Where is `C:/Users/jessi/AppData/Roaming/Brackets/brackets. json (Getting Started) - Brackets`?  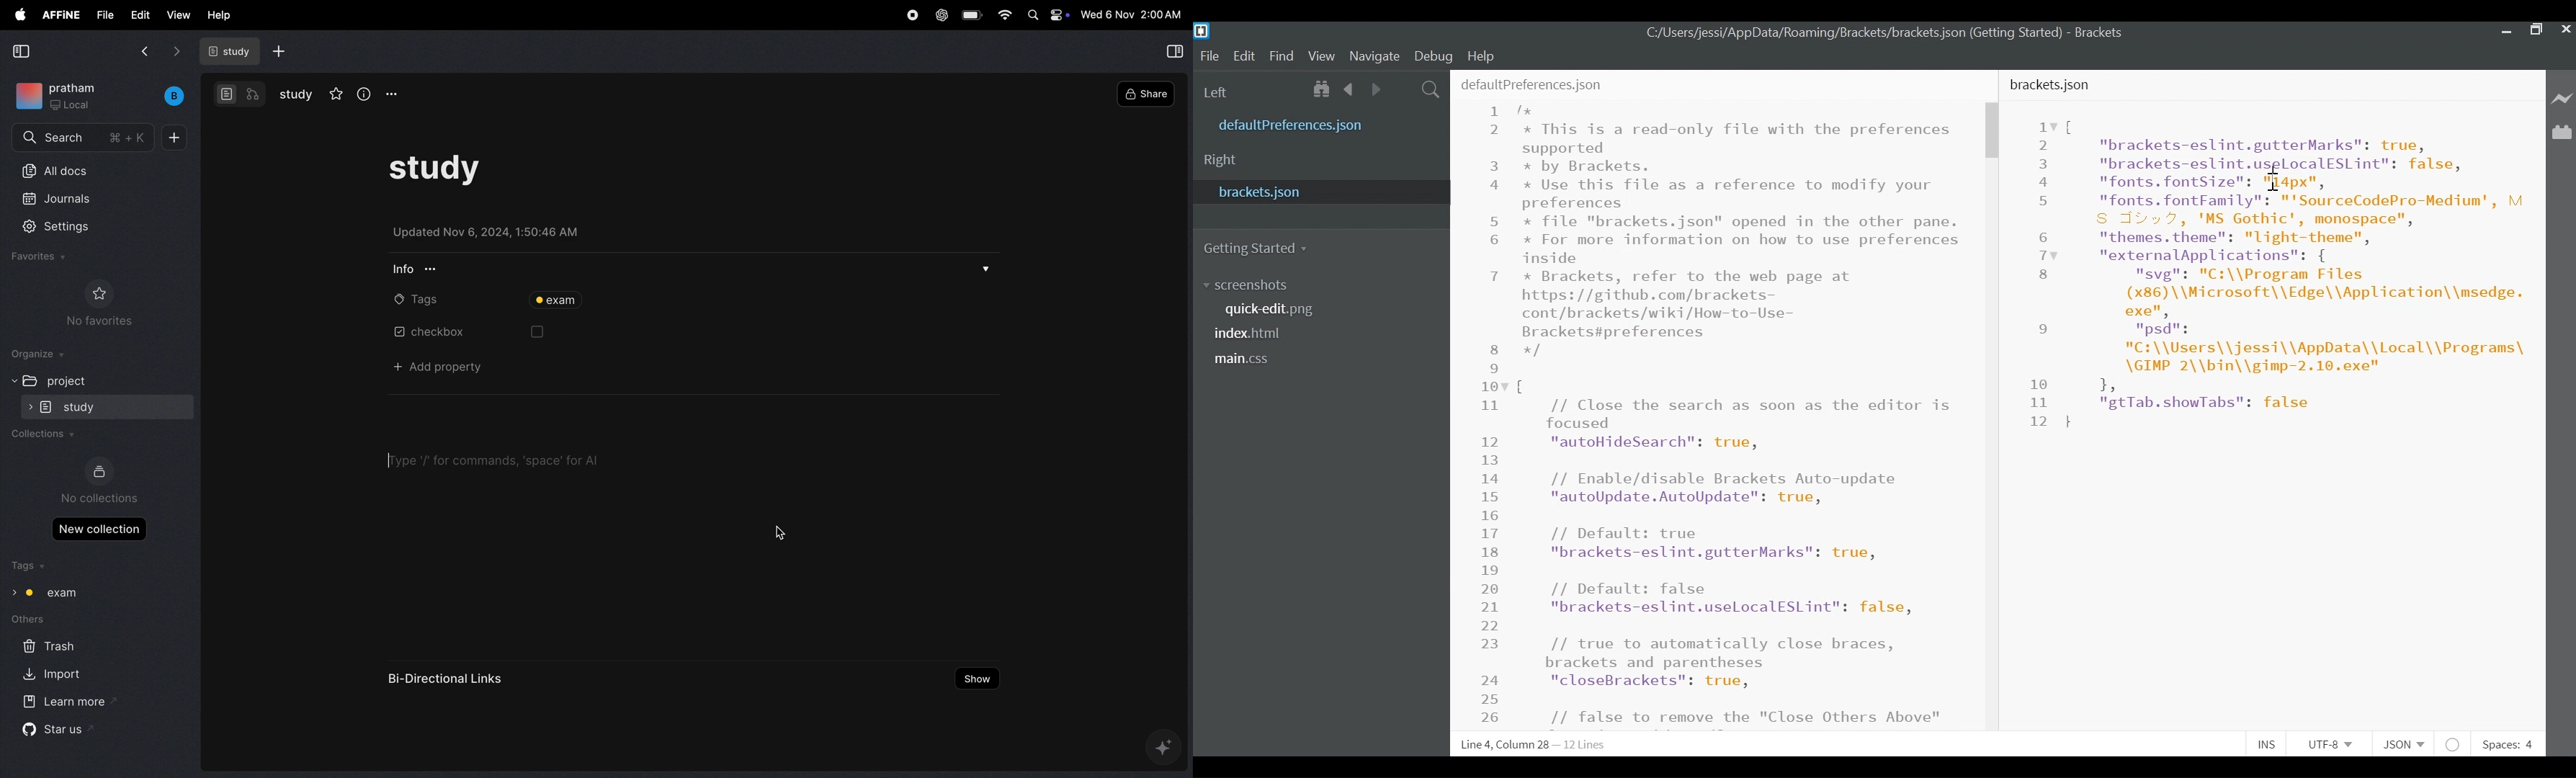 C:/Users/jessi/AppData/Roaming/Brackets/brackets. json (Getting Started) - Brackets is located at coordinates (1899, 34).